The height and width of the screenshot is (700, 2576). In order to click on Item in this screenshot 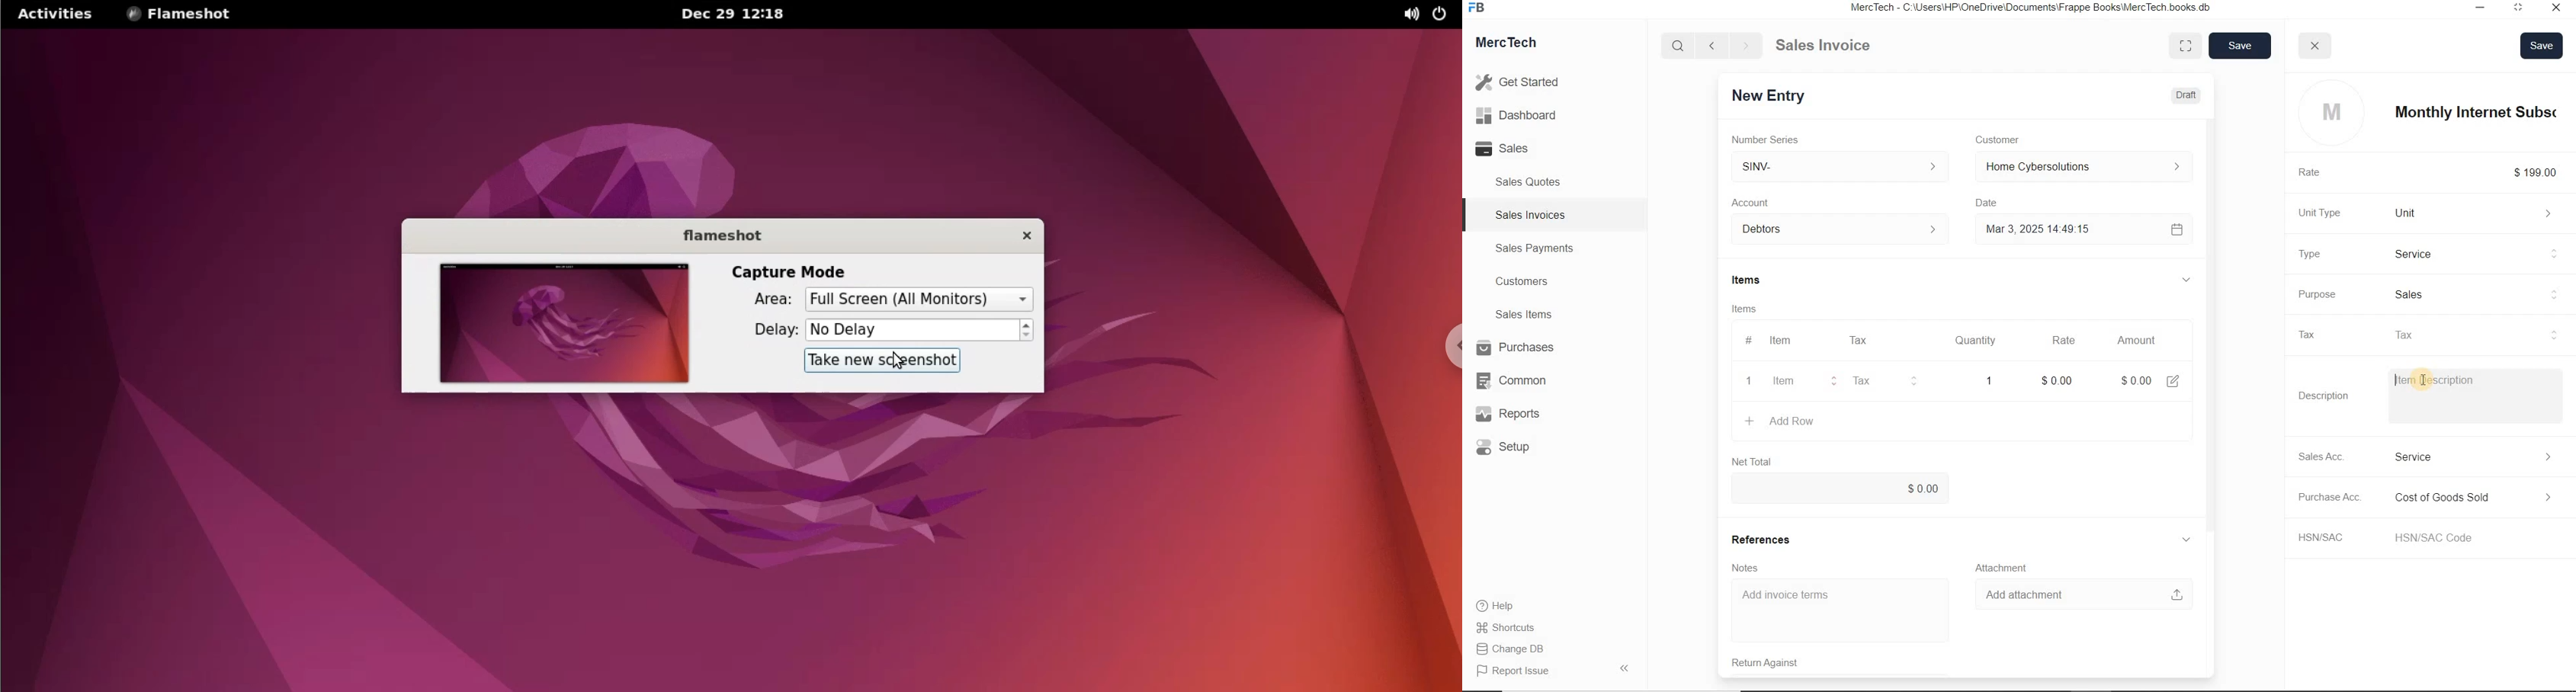, I will do `click(1782, 341)`.